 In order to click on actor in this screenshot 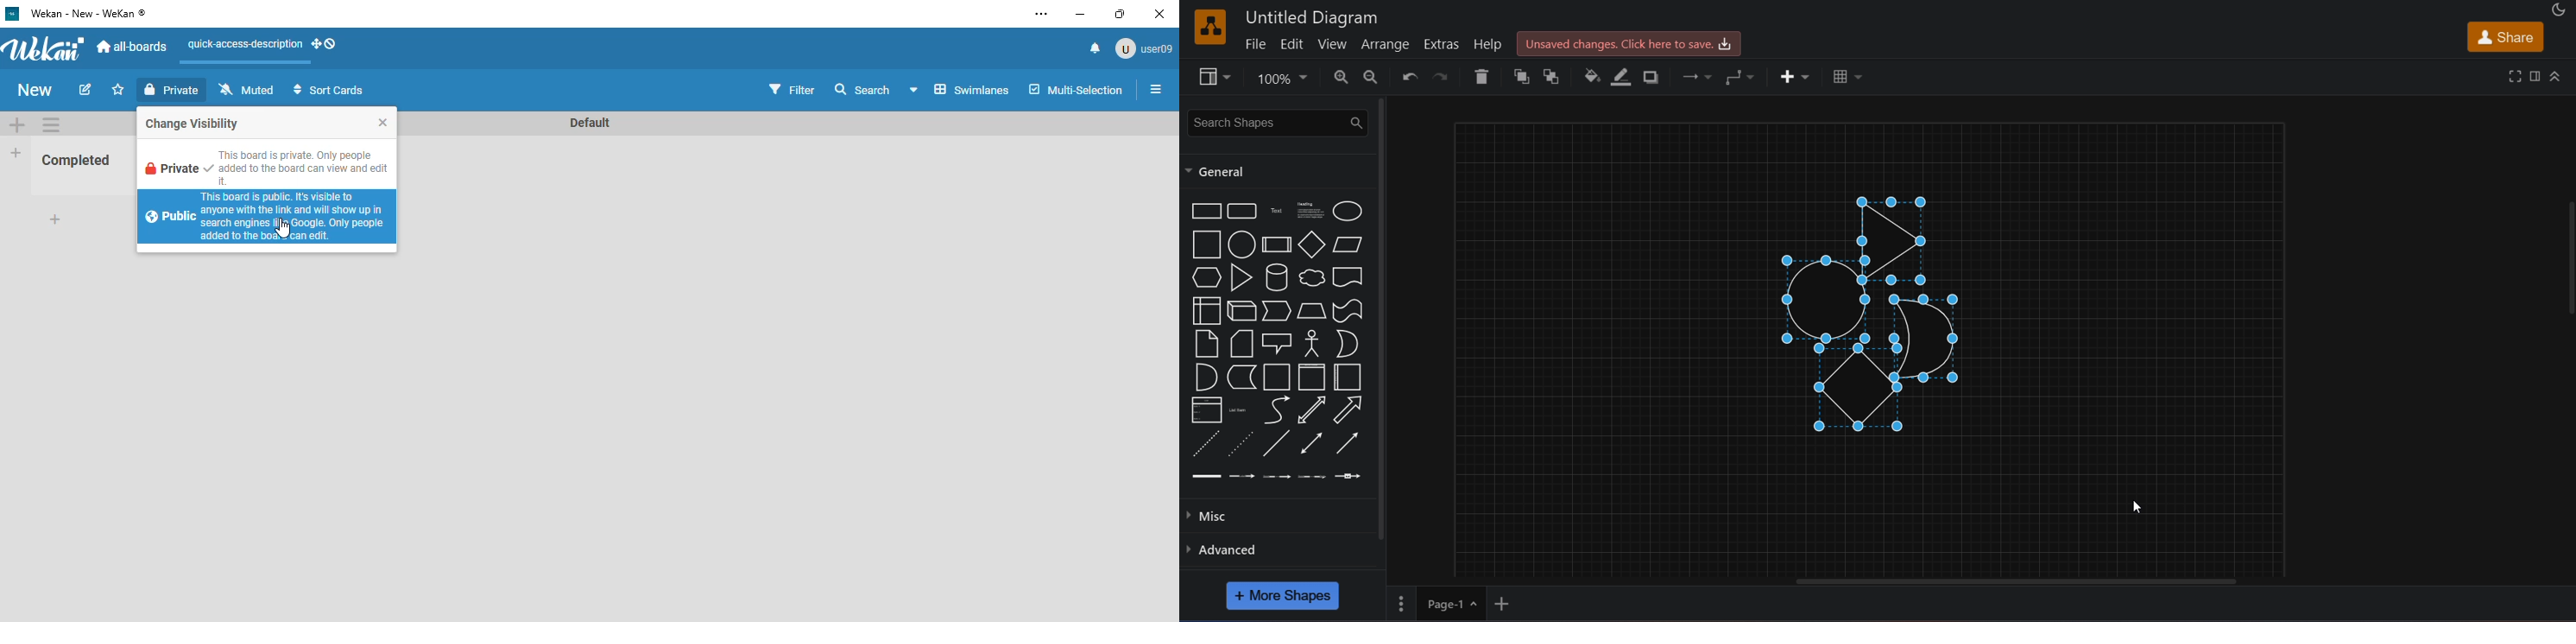, I will do `click(1312, 344)`.